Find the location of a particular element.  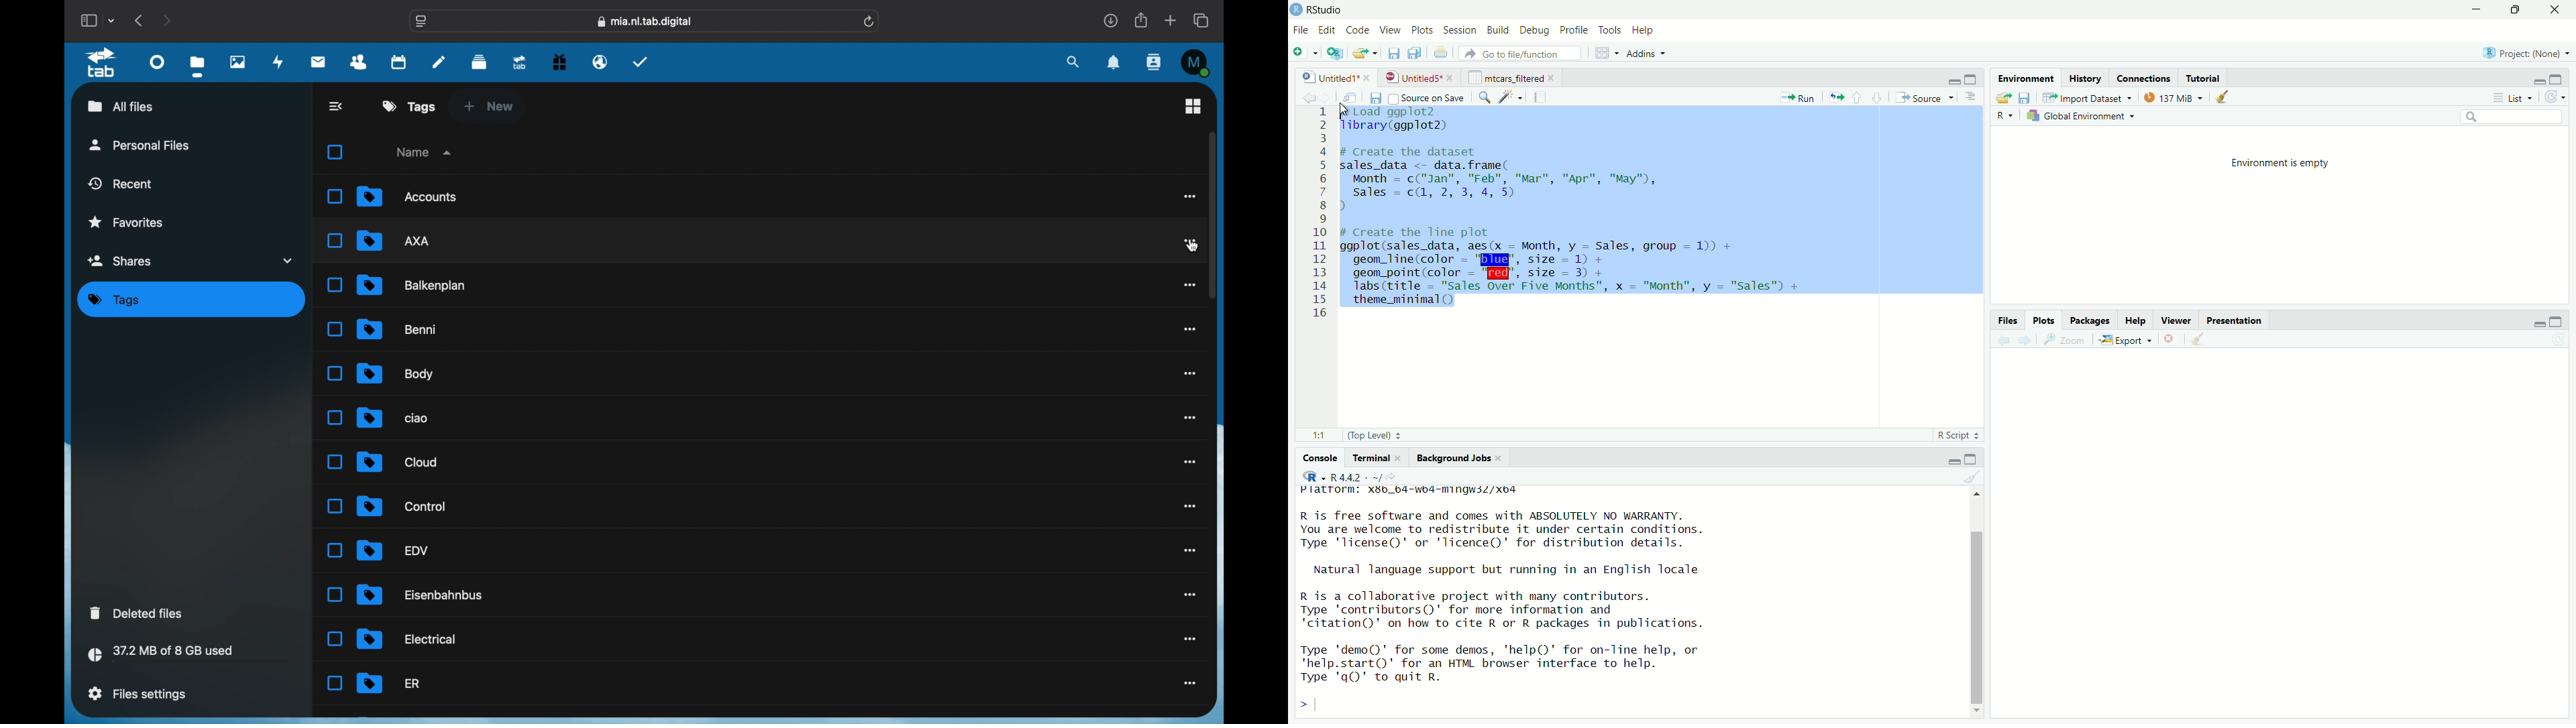

scroll box is located at coordinates (1212, 215).